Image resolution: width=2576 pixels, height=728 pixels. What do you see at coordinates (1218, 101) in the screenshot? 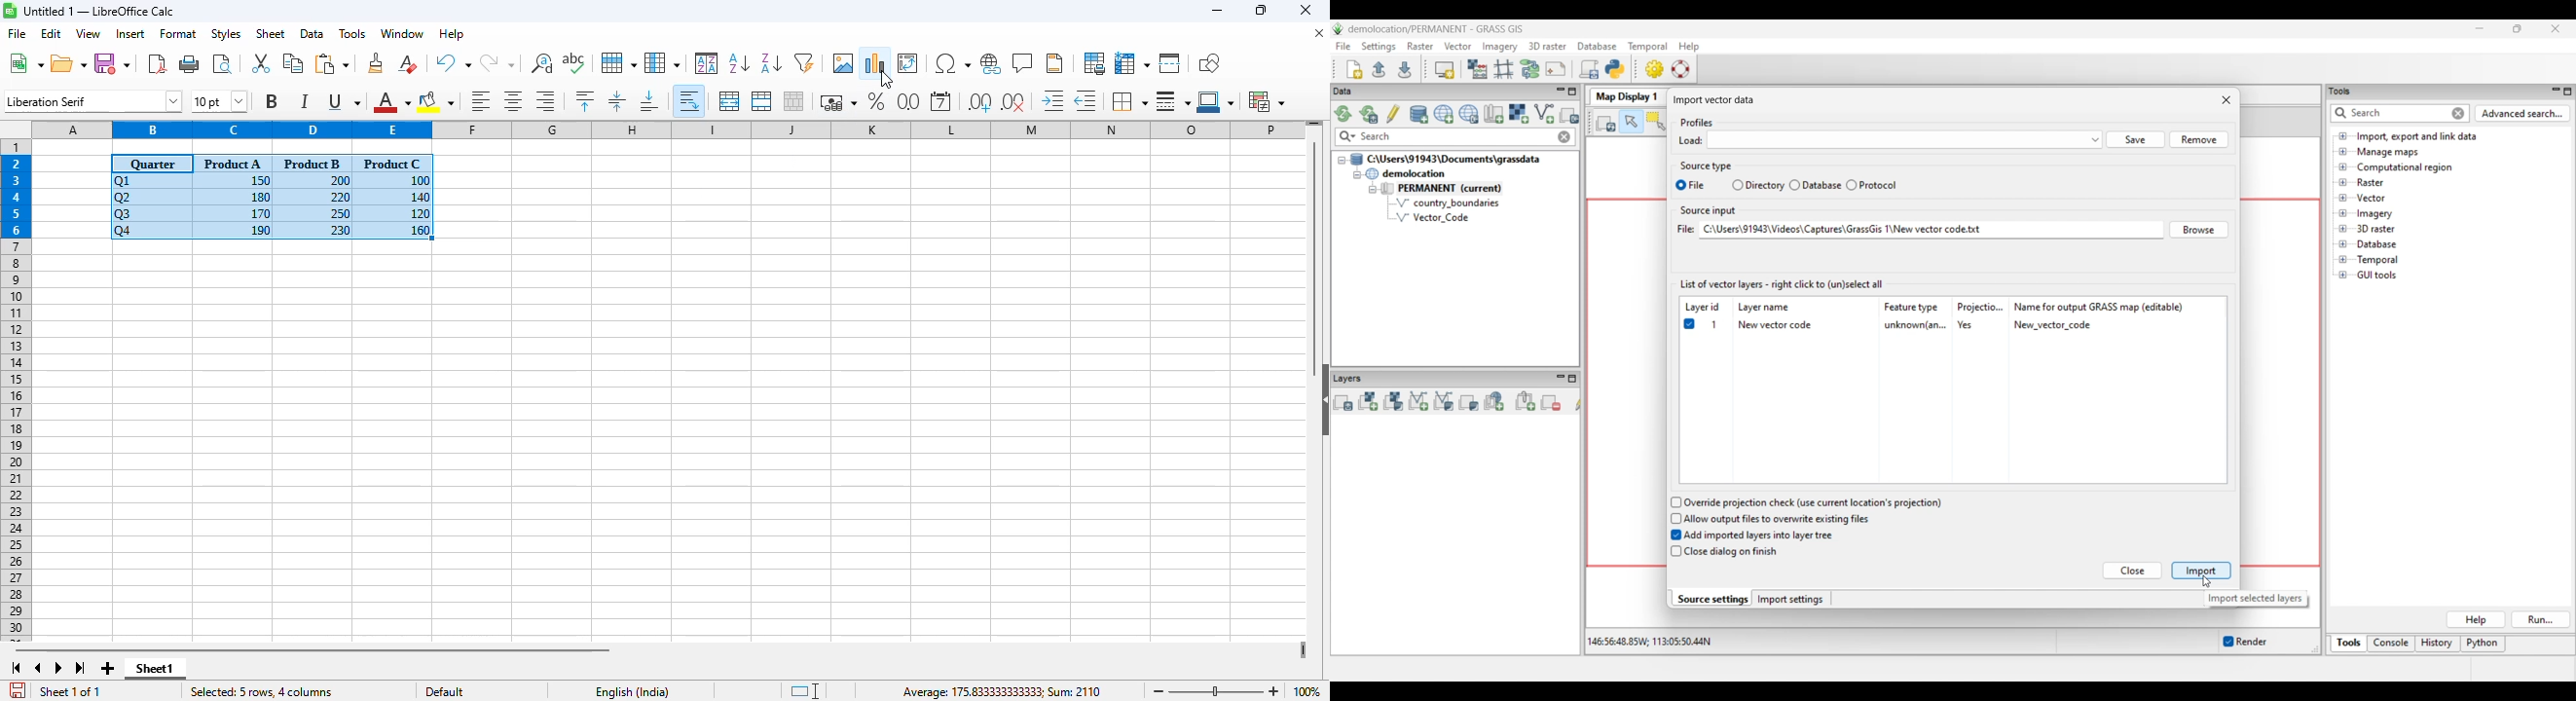
I see `border color` at bounding box center [1218, 101].